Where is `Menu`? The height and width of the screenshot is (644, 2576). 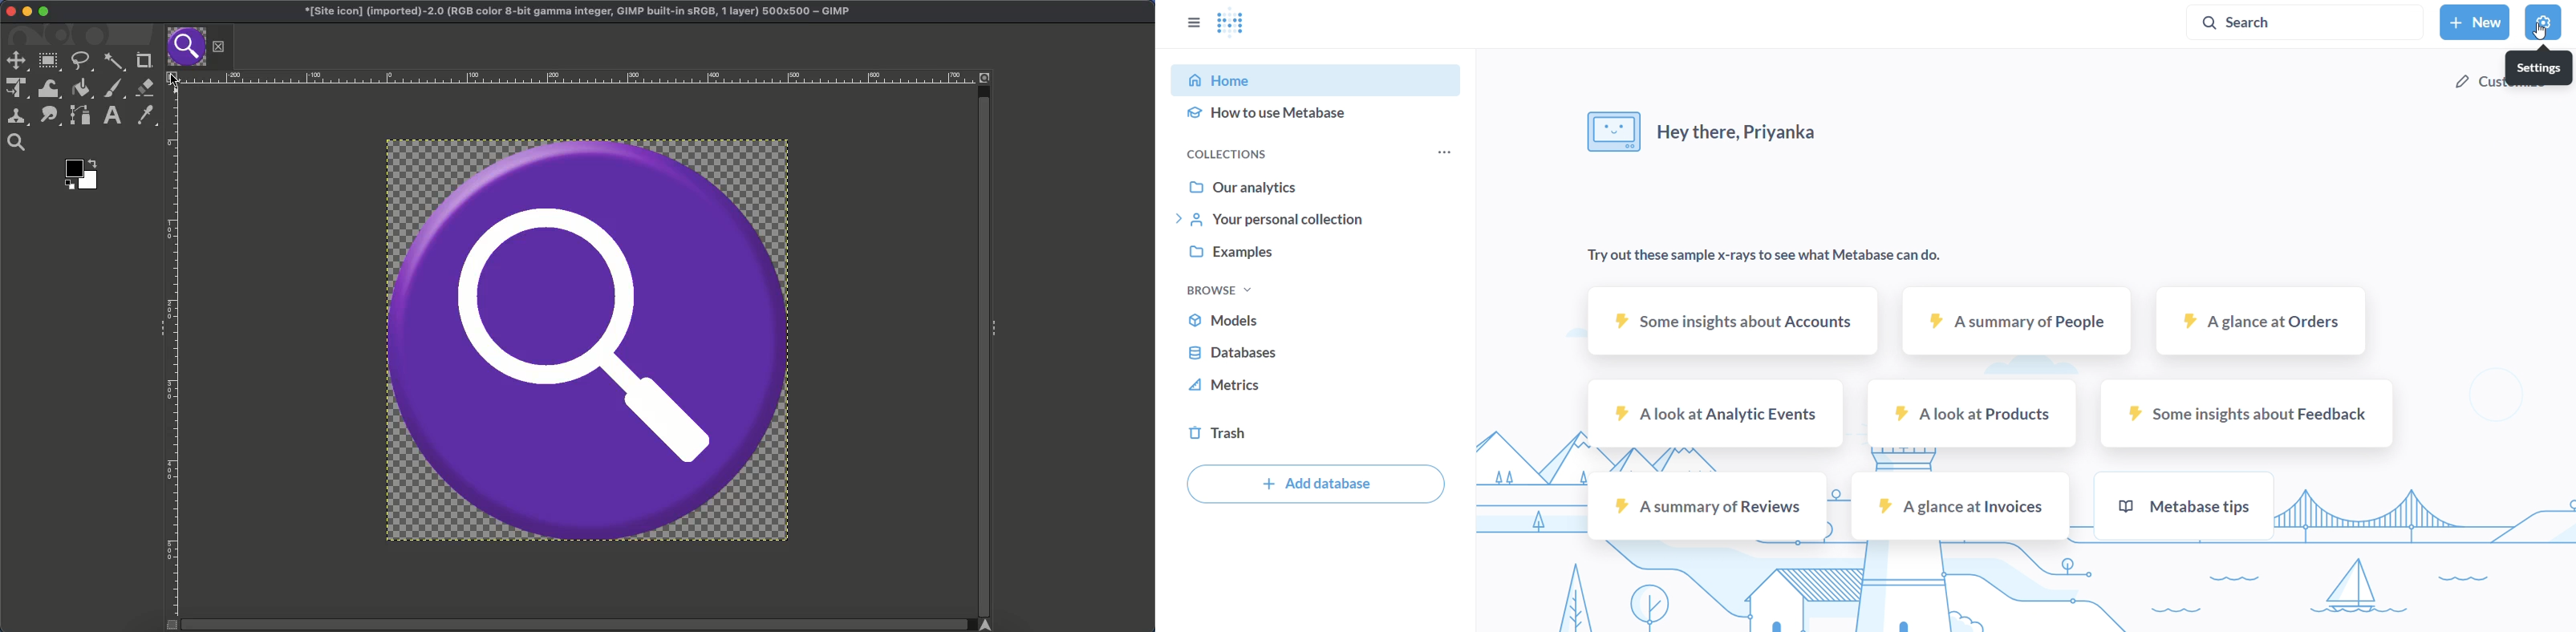
Menu is located at coordinates (172, 79).